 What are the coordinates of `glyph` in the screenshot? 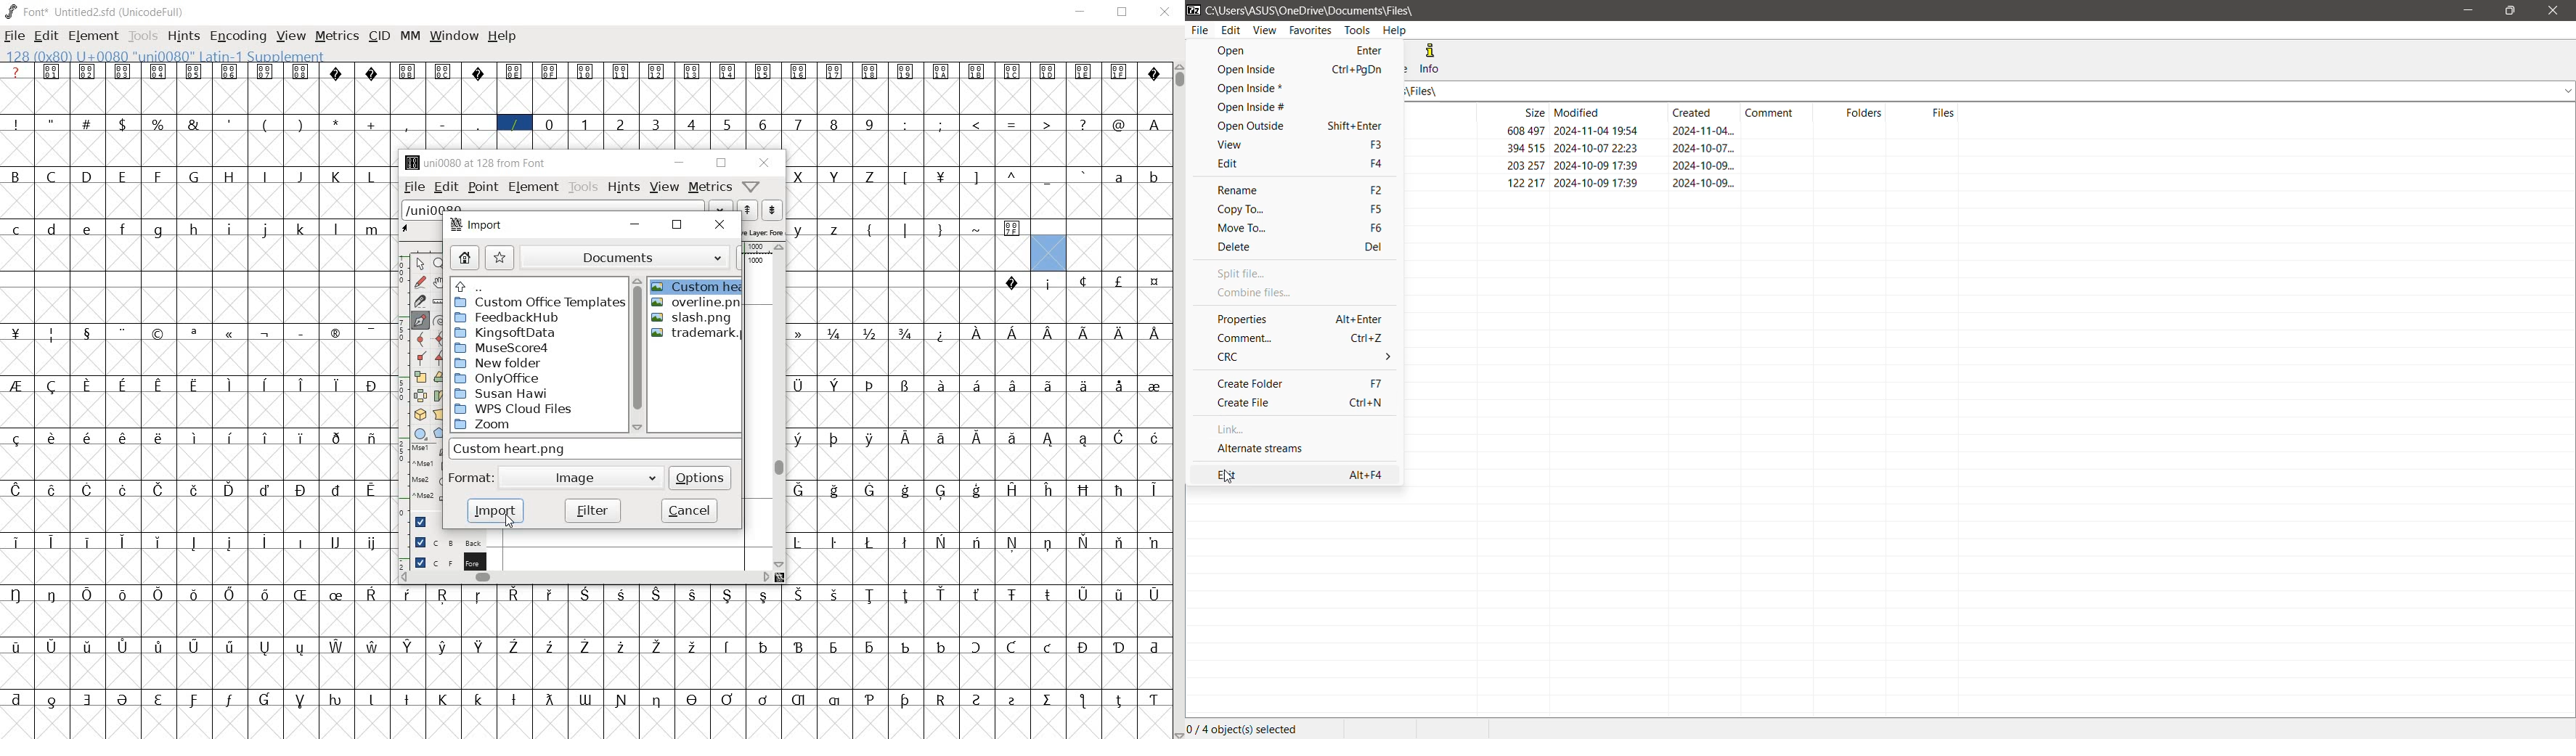 It's located at (478, 699).